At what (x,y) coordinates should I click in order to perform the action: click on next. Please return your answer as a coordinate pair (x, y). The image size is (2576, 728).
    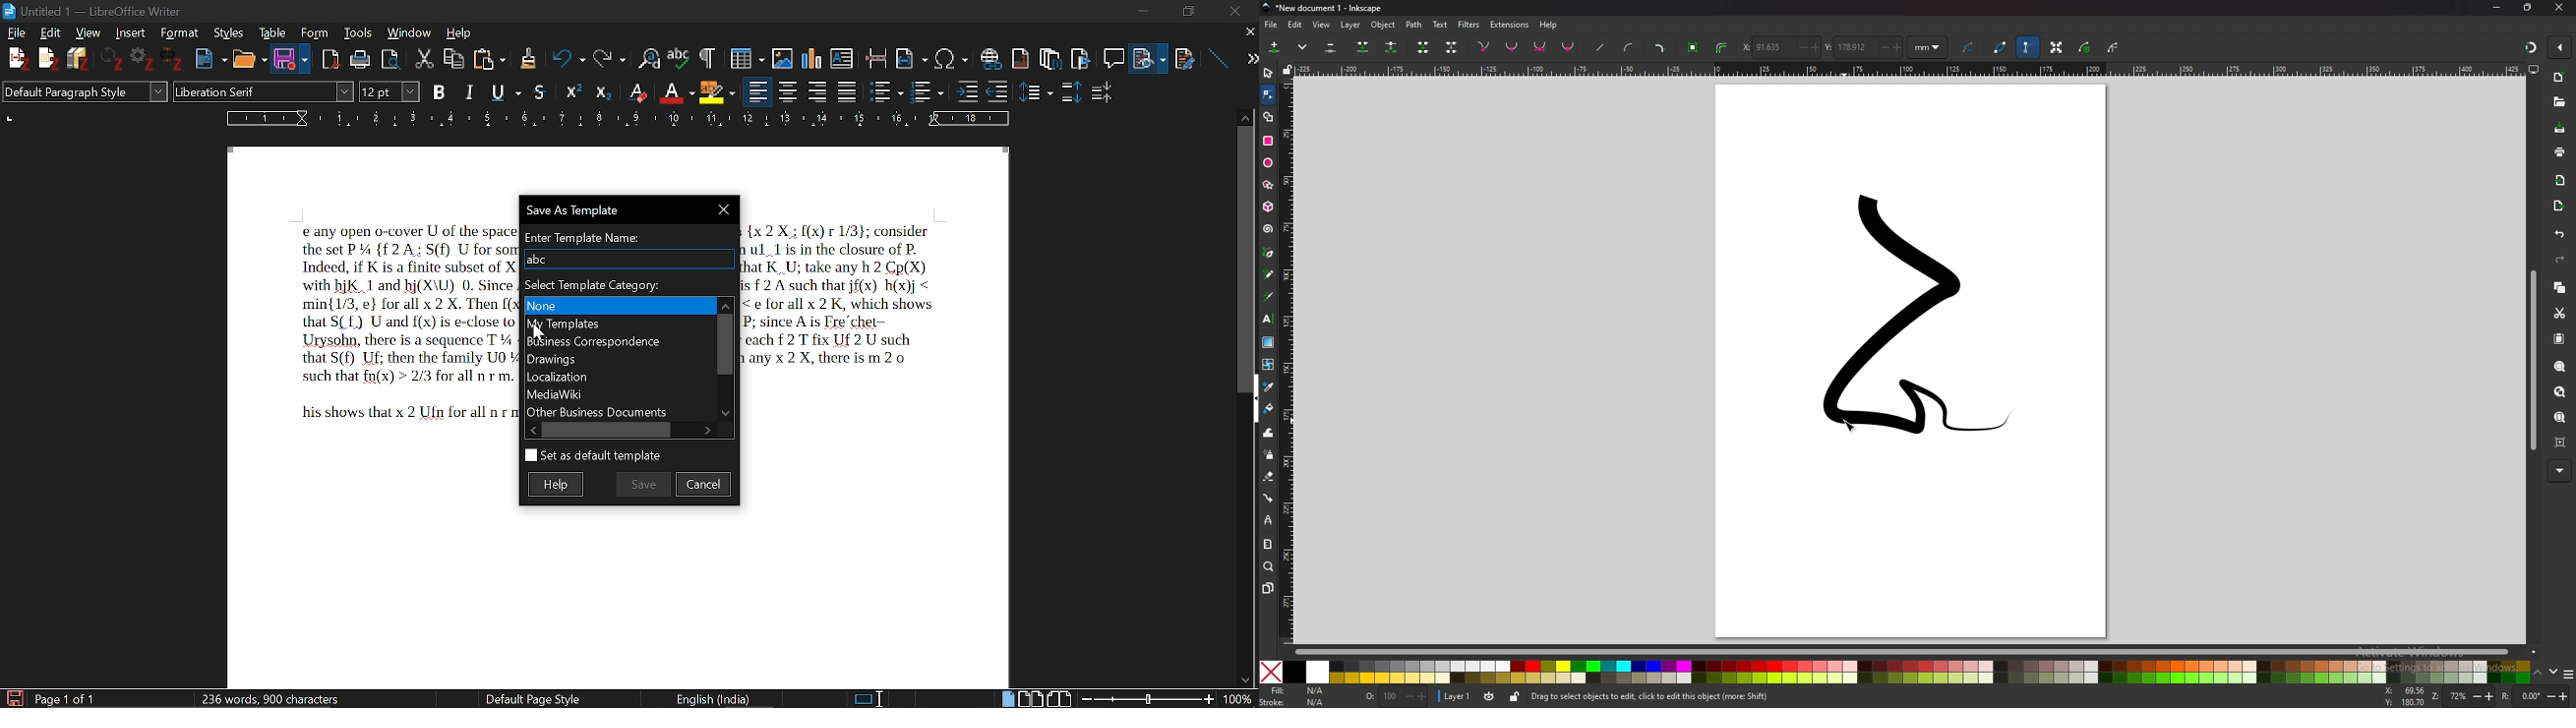
    Looking at the image, I should click on (1245, 59).